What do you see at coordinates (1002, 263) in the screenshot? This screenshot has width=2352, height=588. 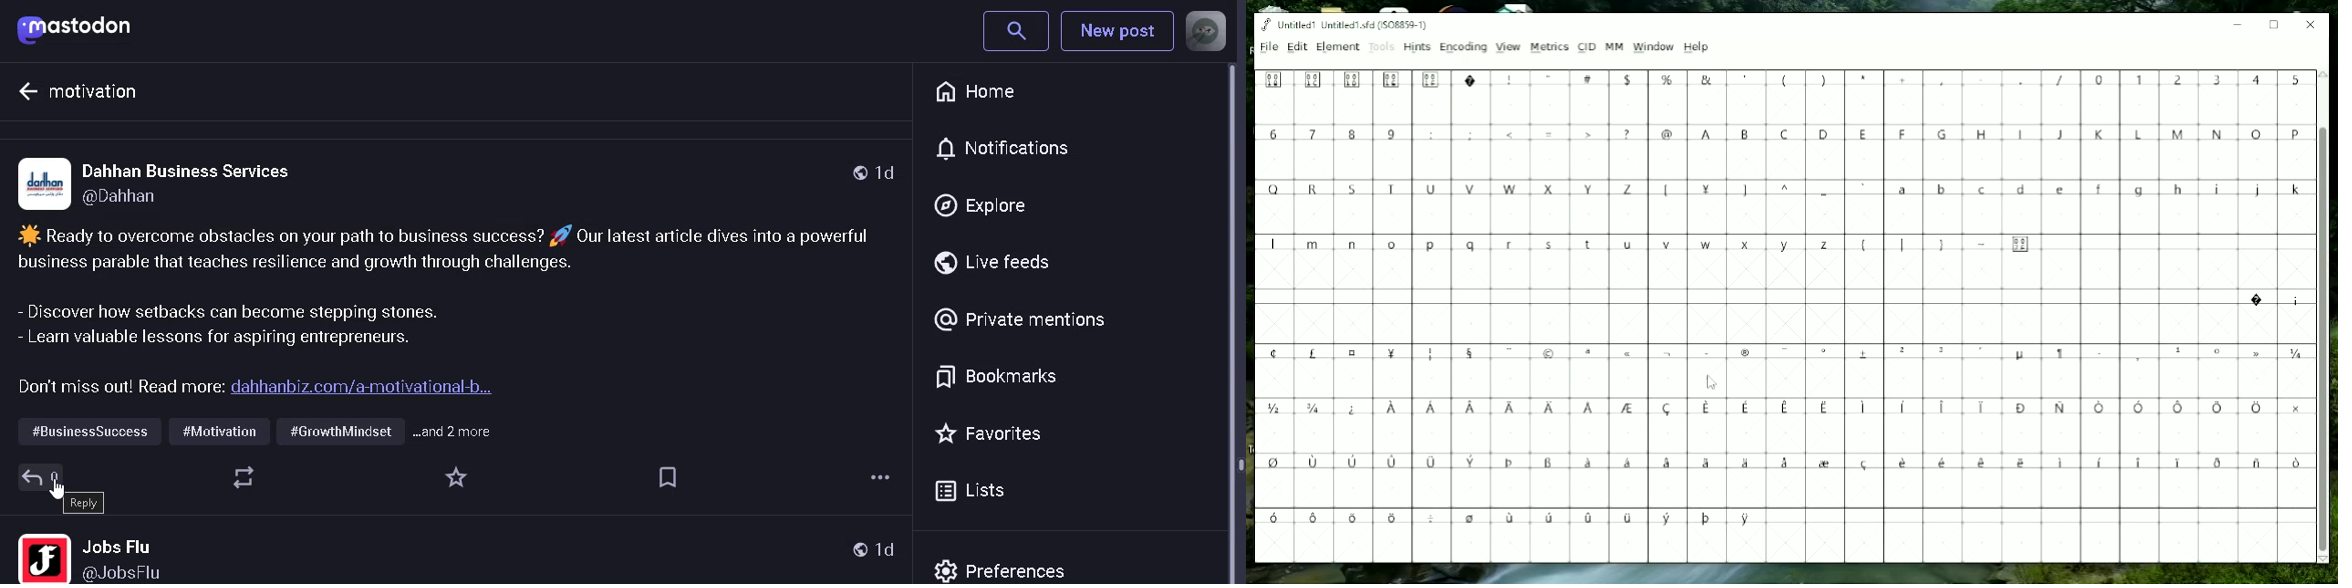 I see `live feeds` at bounding box center [1002, 263].